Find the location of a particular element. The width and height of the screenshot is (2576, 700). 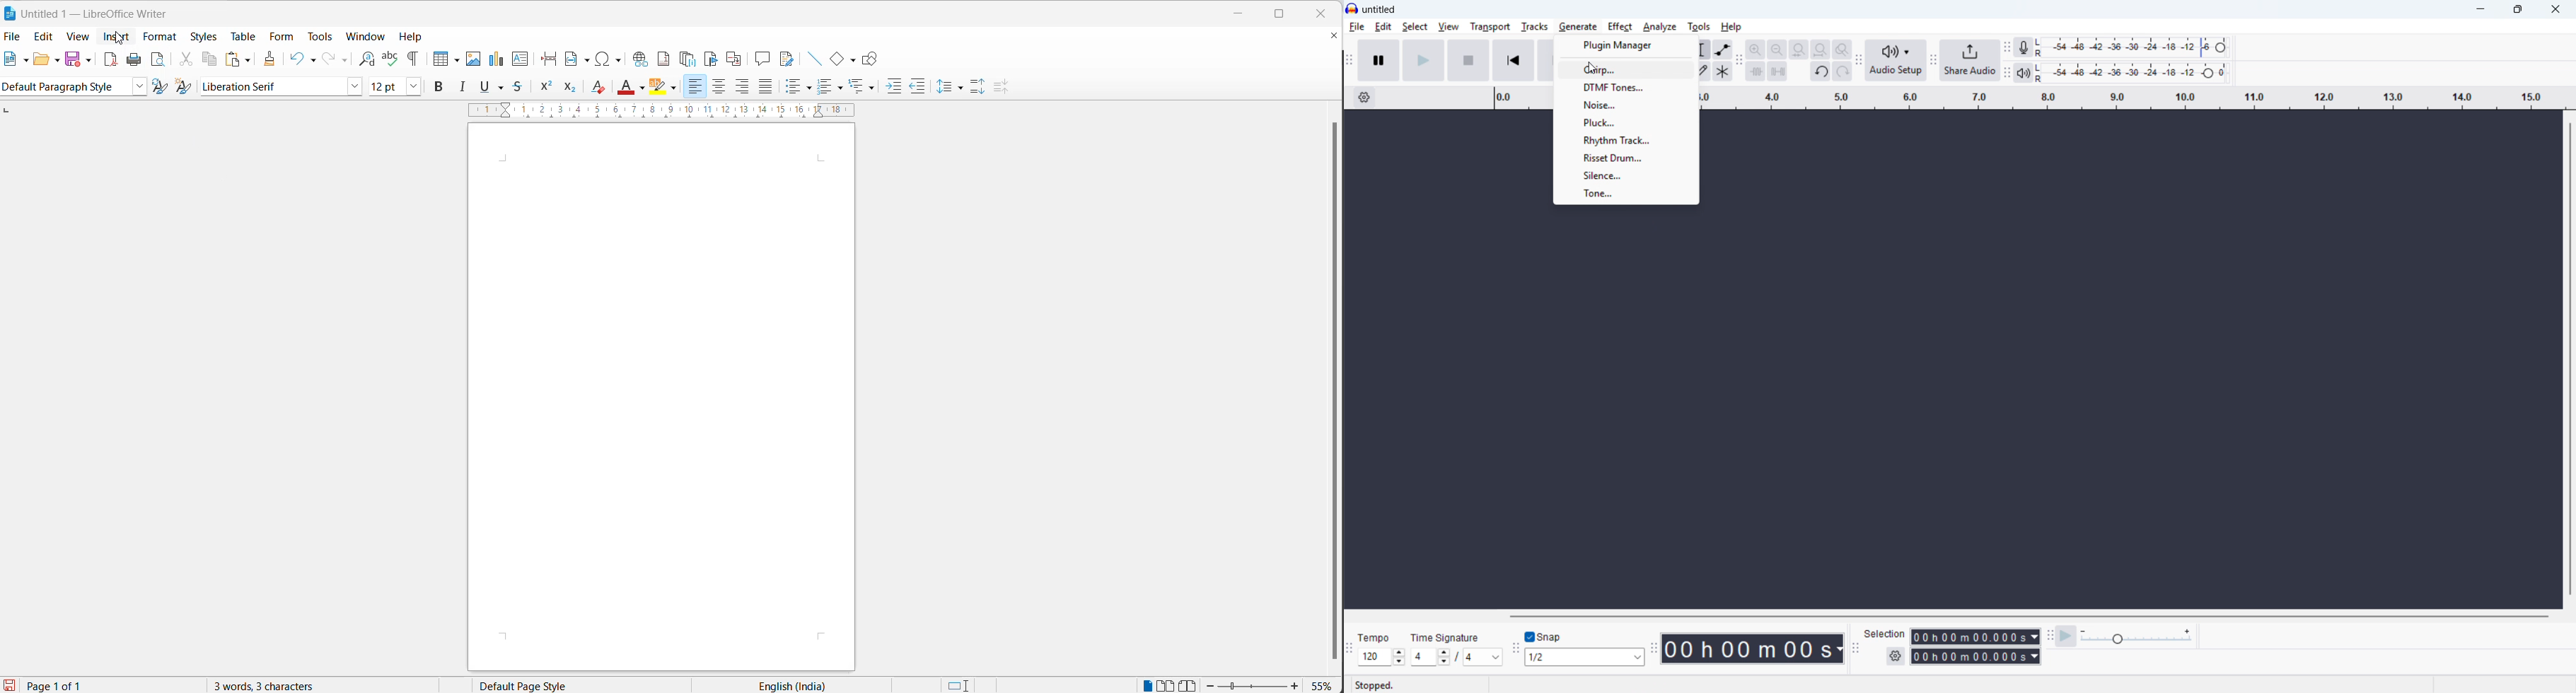

clear direct formatting is located at coordinates (601, 88).